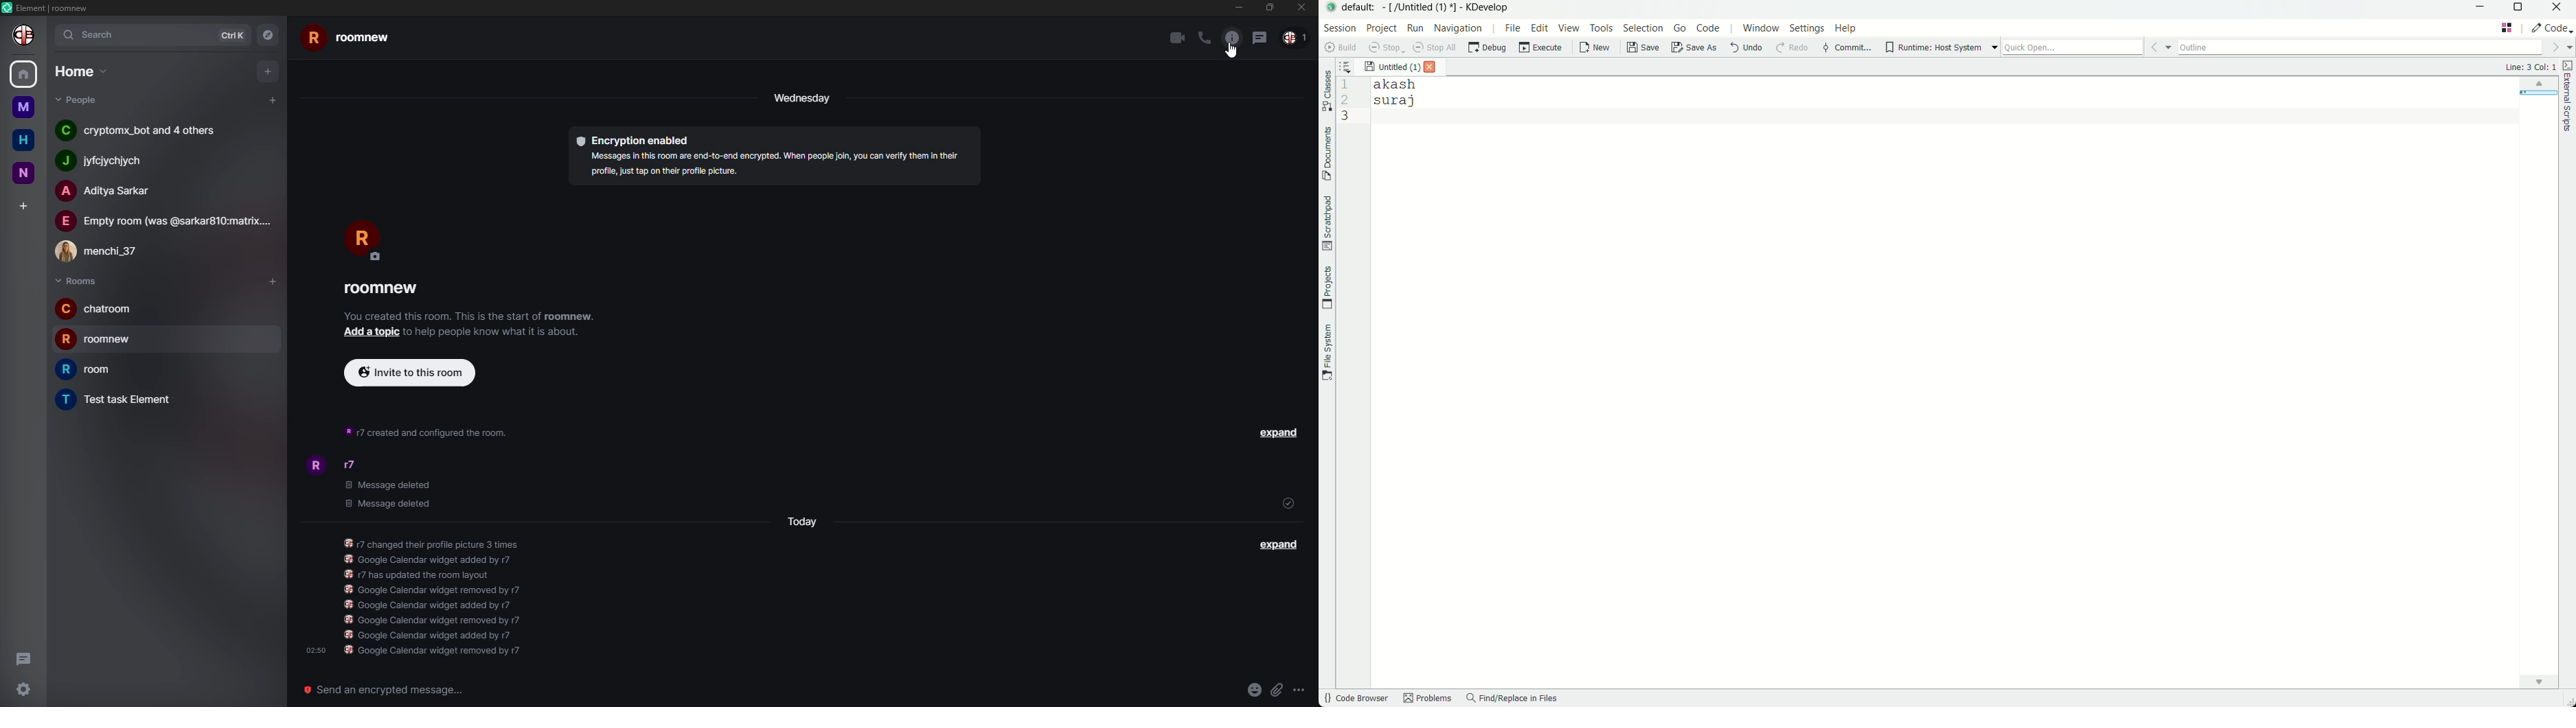 This screenshot has width=2576, height=728. Describe the element at coordinates (1174, 38) in the screenshot. I see `video` at that location.